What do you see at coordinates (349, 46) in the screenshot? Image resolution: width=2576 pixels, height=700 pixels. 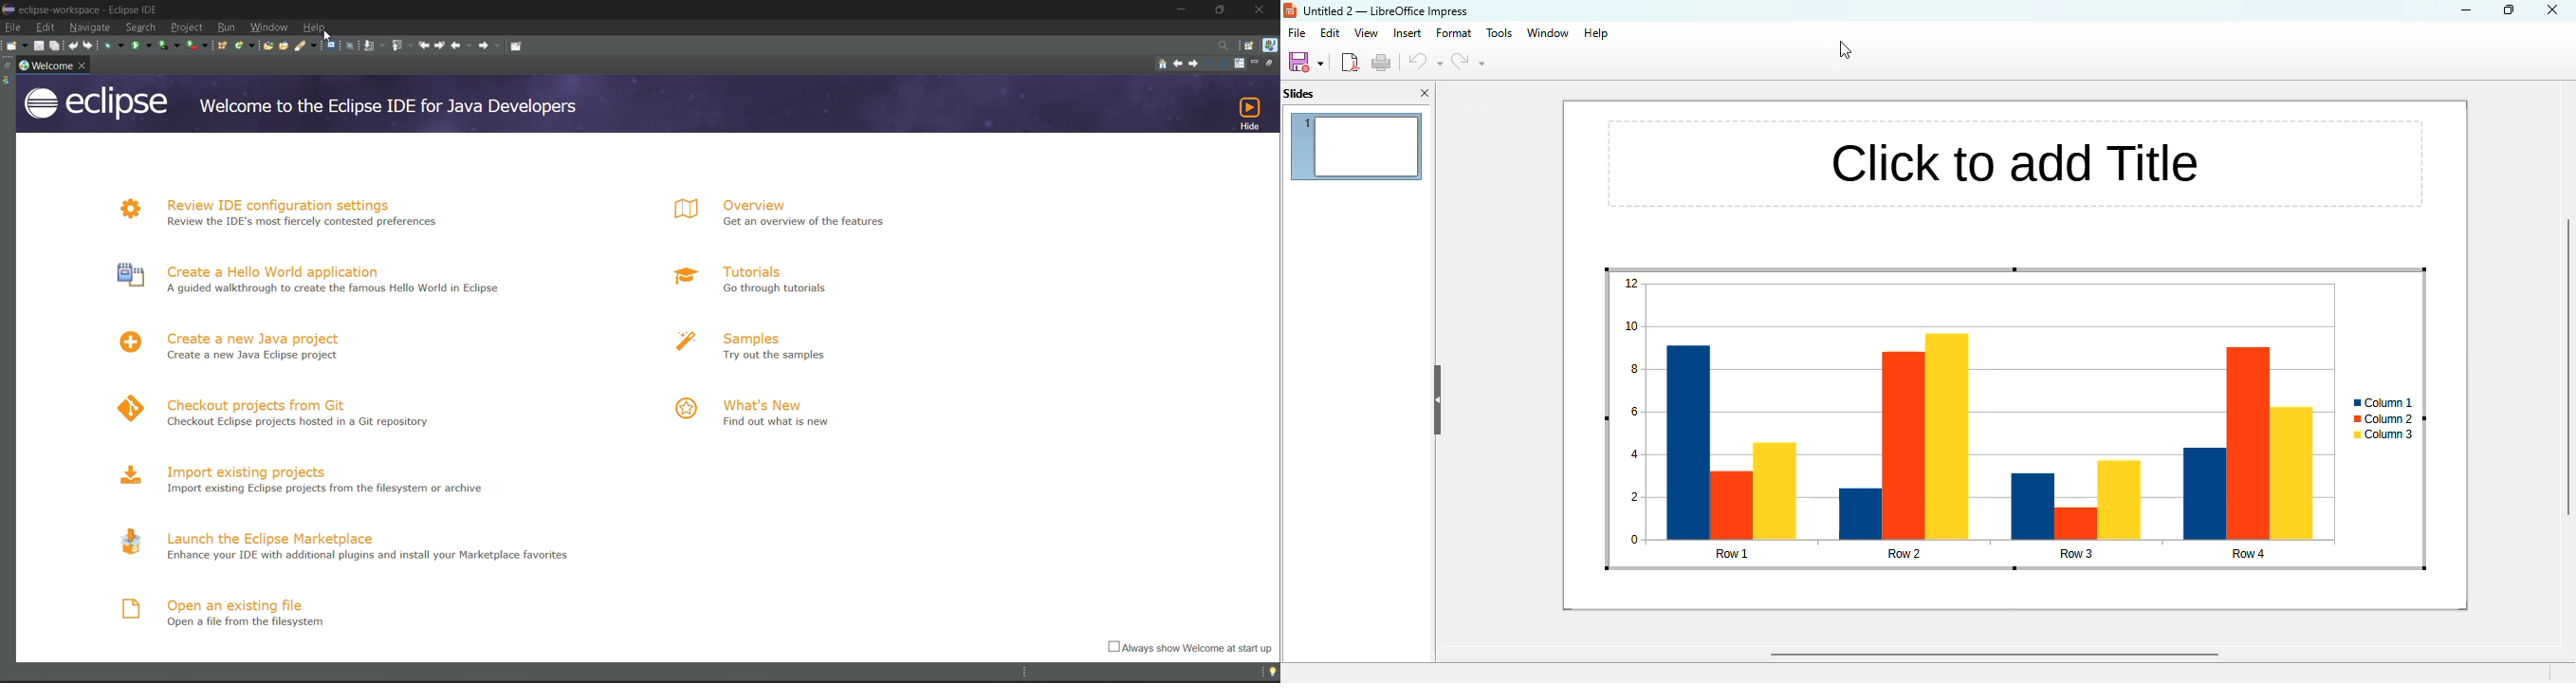 I see `skip all breakpoints` at bounding box center [349, 46].